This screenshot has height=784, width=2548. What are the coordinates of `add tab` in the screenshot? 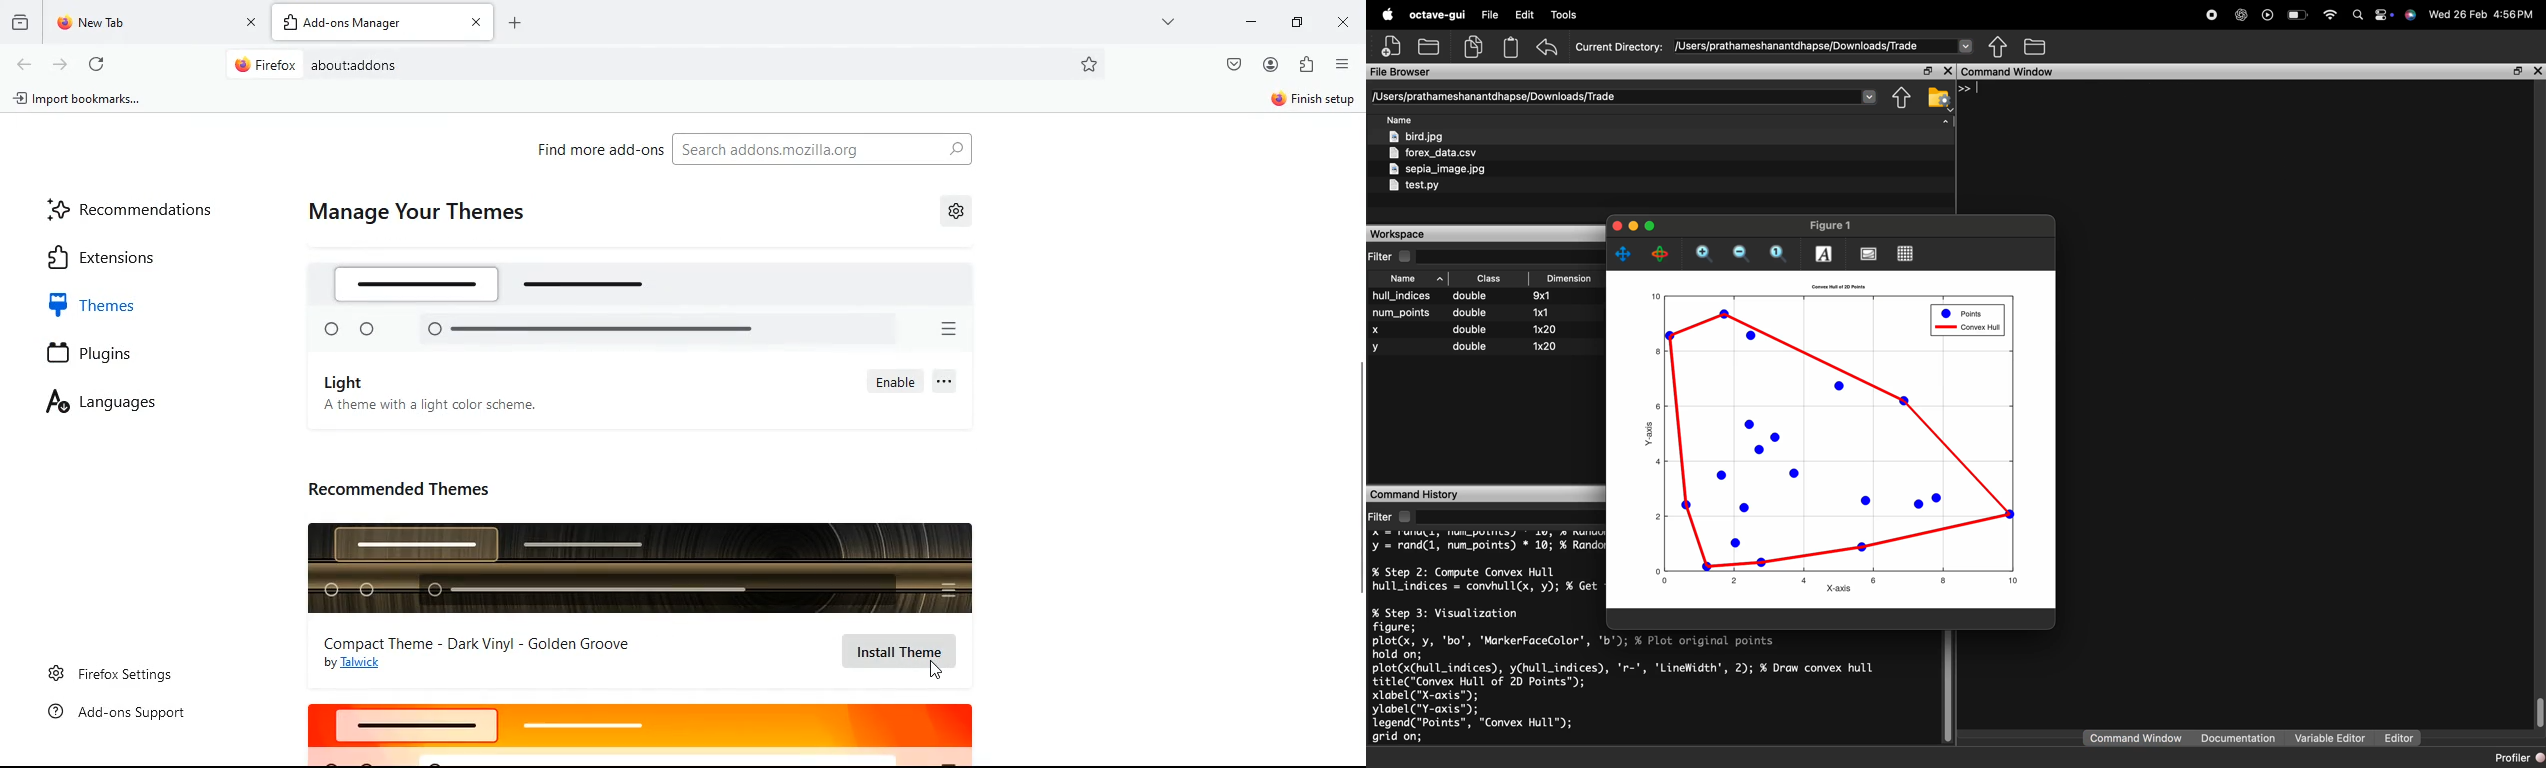 It's located at (293, 24).